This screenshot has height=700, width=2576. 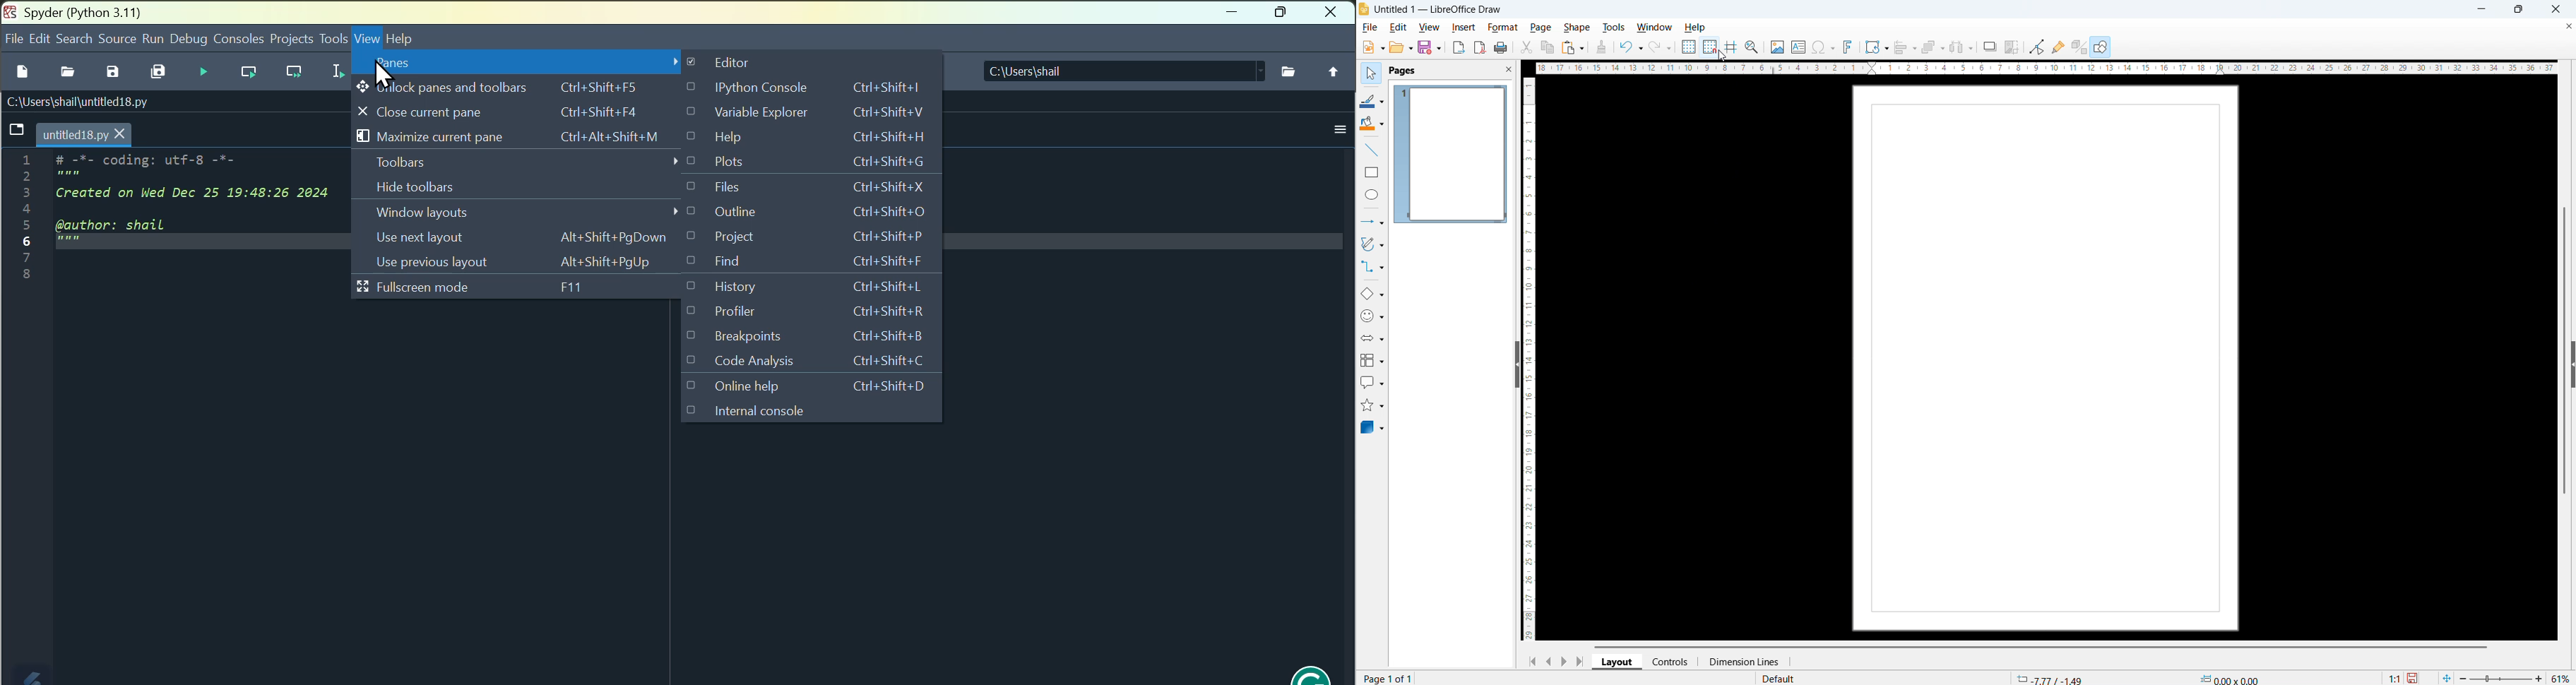 What do you see at coordinates (1572, 47) in the screenshot?
I see `paste ` at bounding box center [1572, 47].